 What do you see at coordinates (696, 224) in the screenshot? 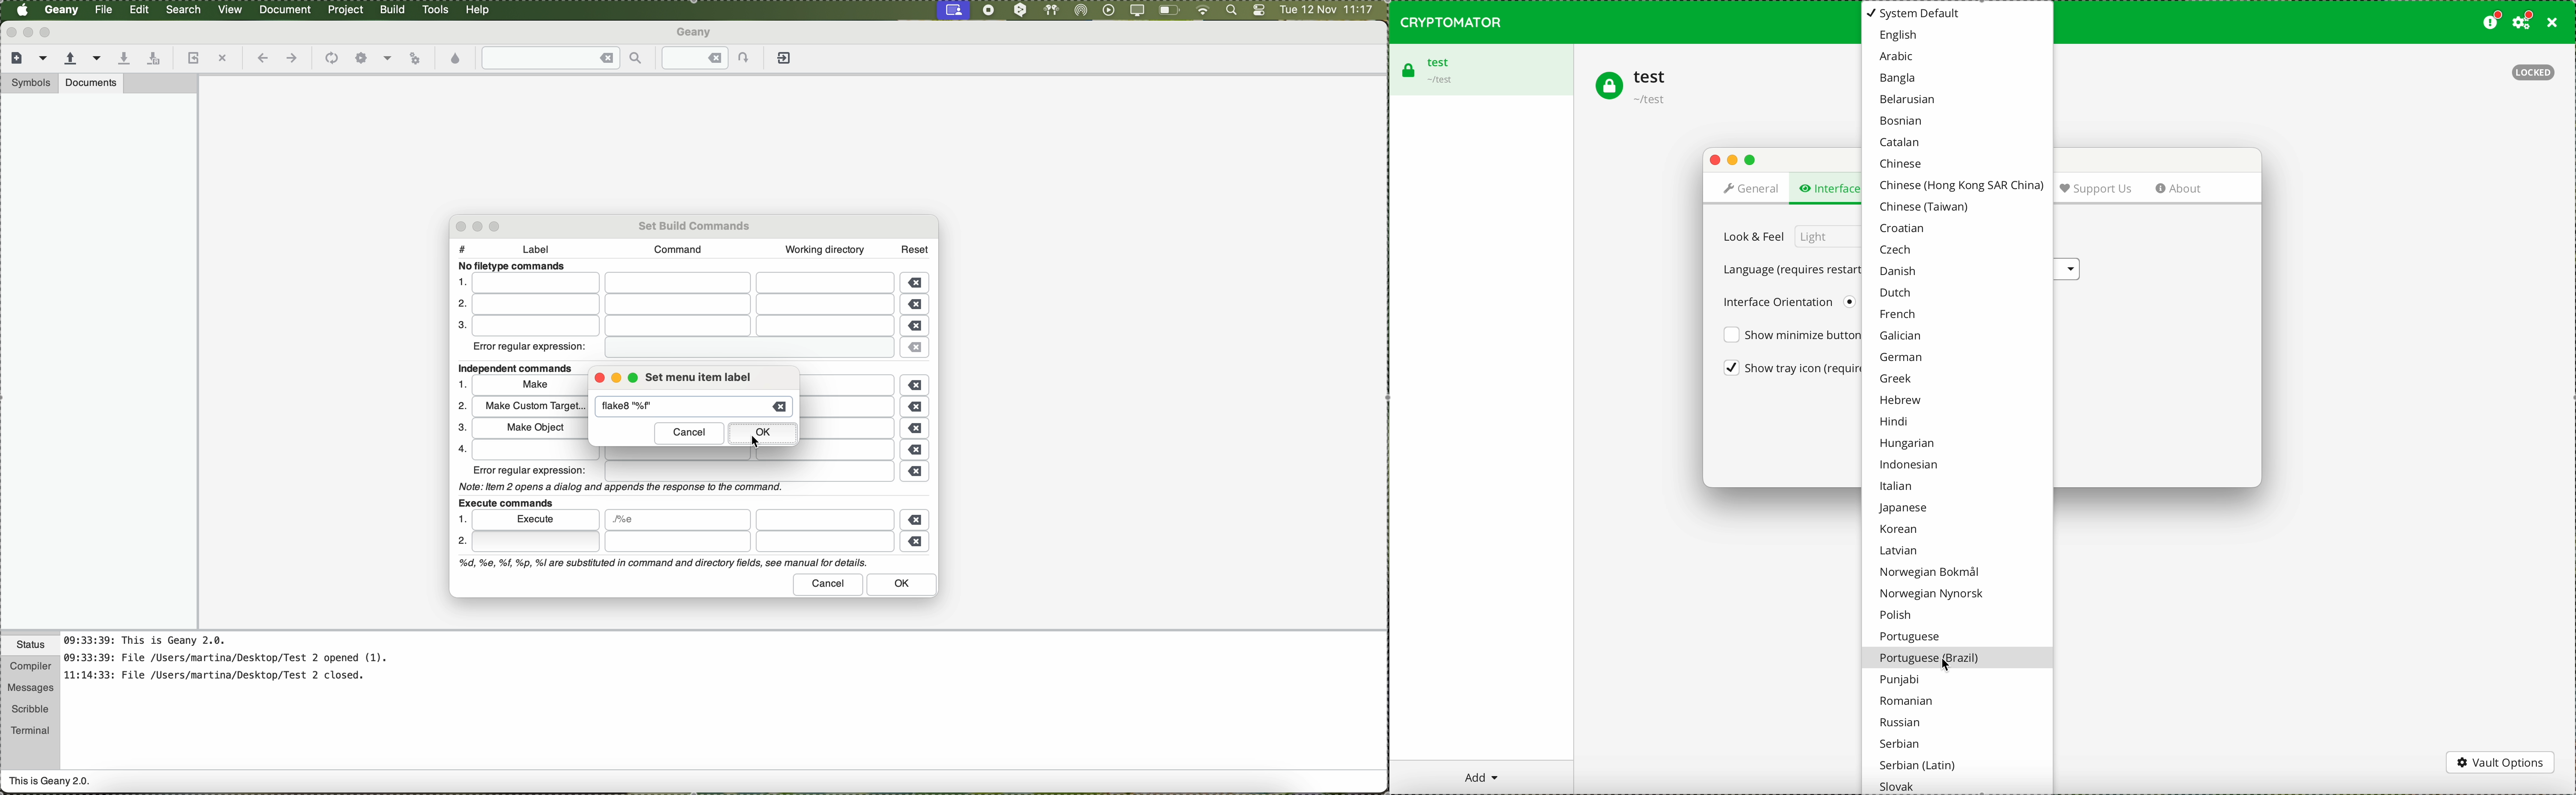
I see `set build commands` at bounding box center [696, 224].